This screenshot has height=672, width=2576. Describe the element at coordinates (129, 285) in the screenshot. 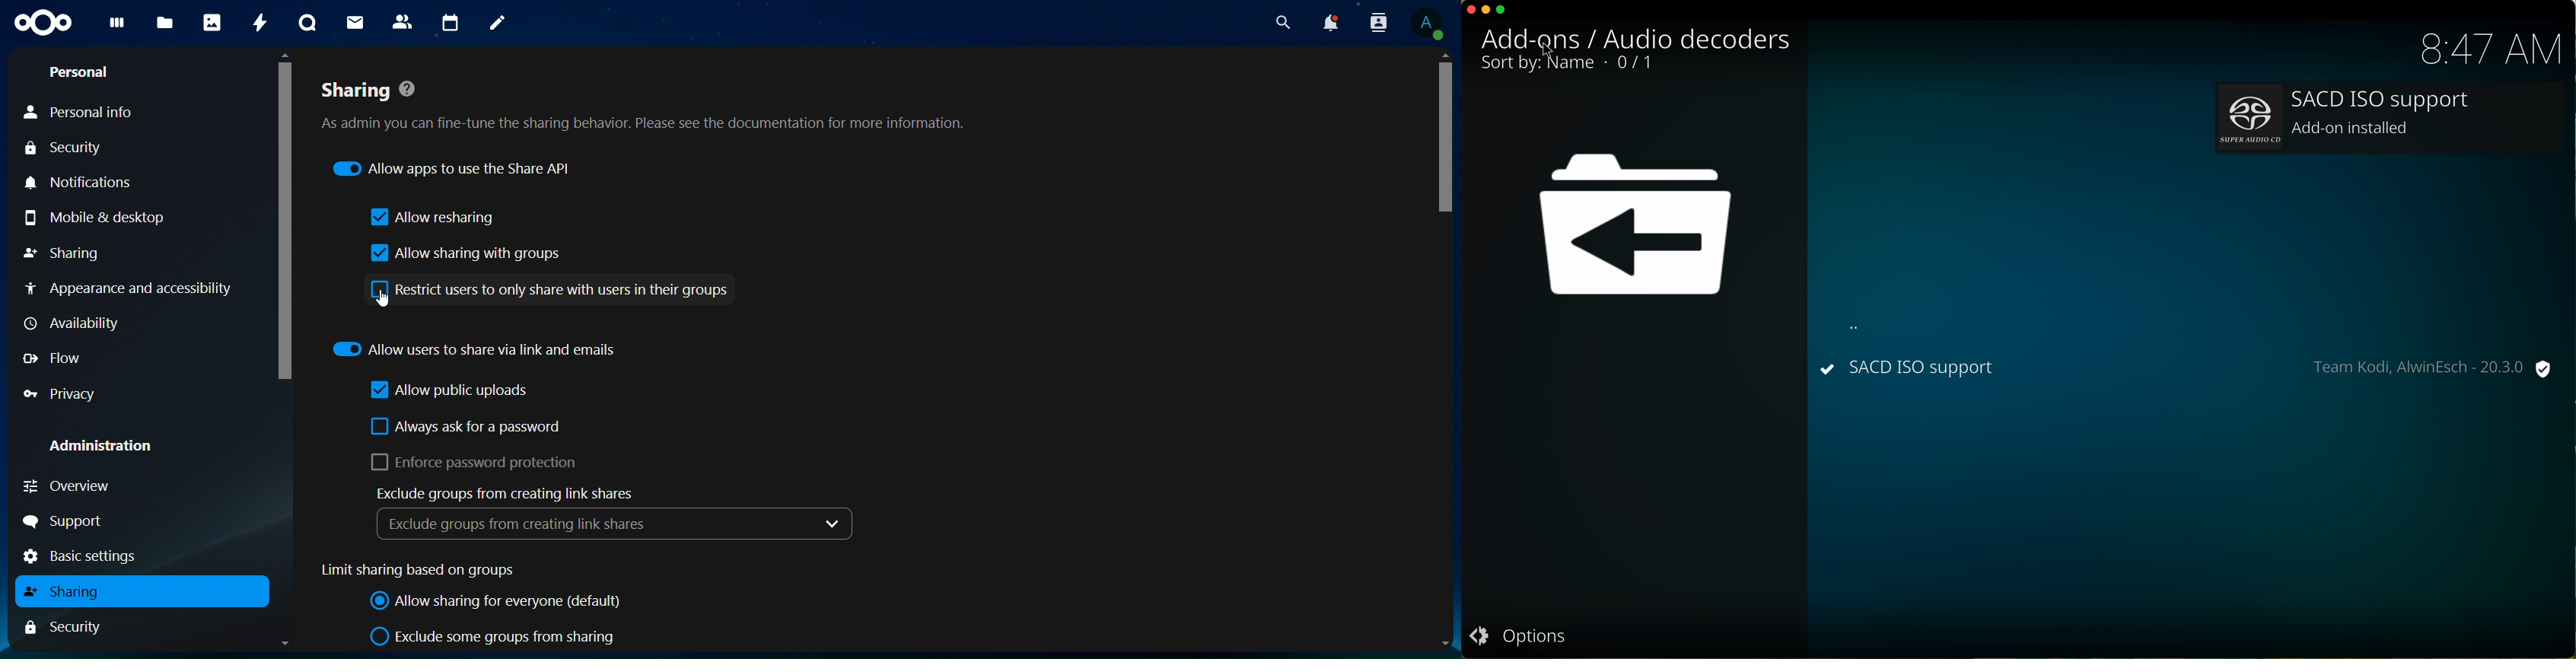

I see `appearance and accessibilty` at that location.